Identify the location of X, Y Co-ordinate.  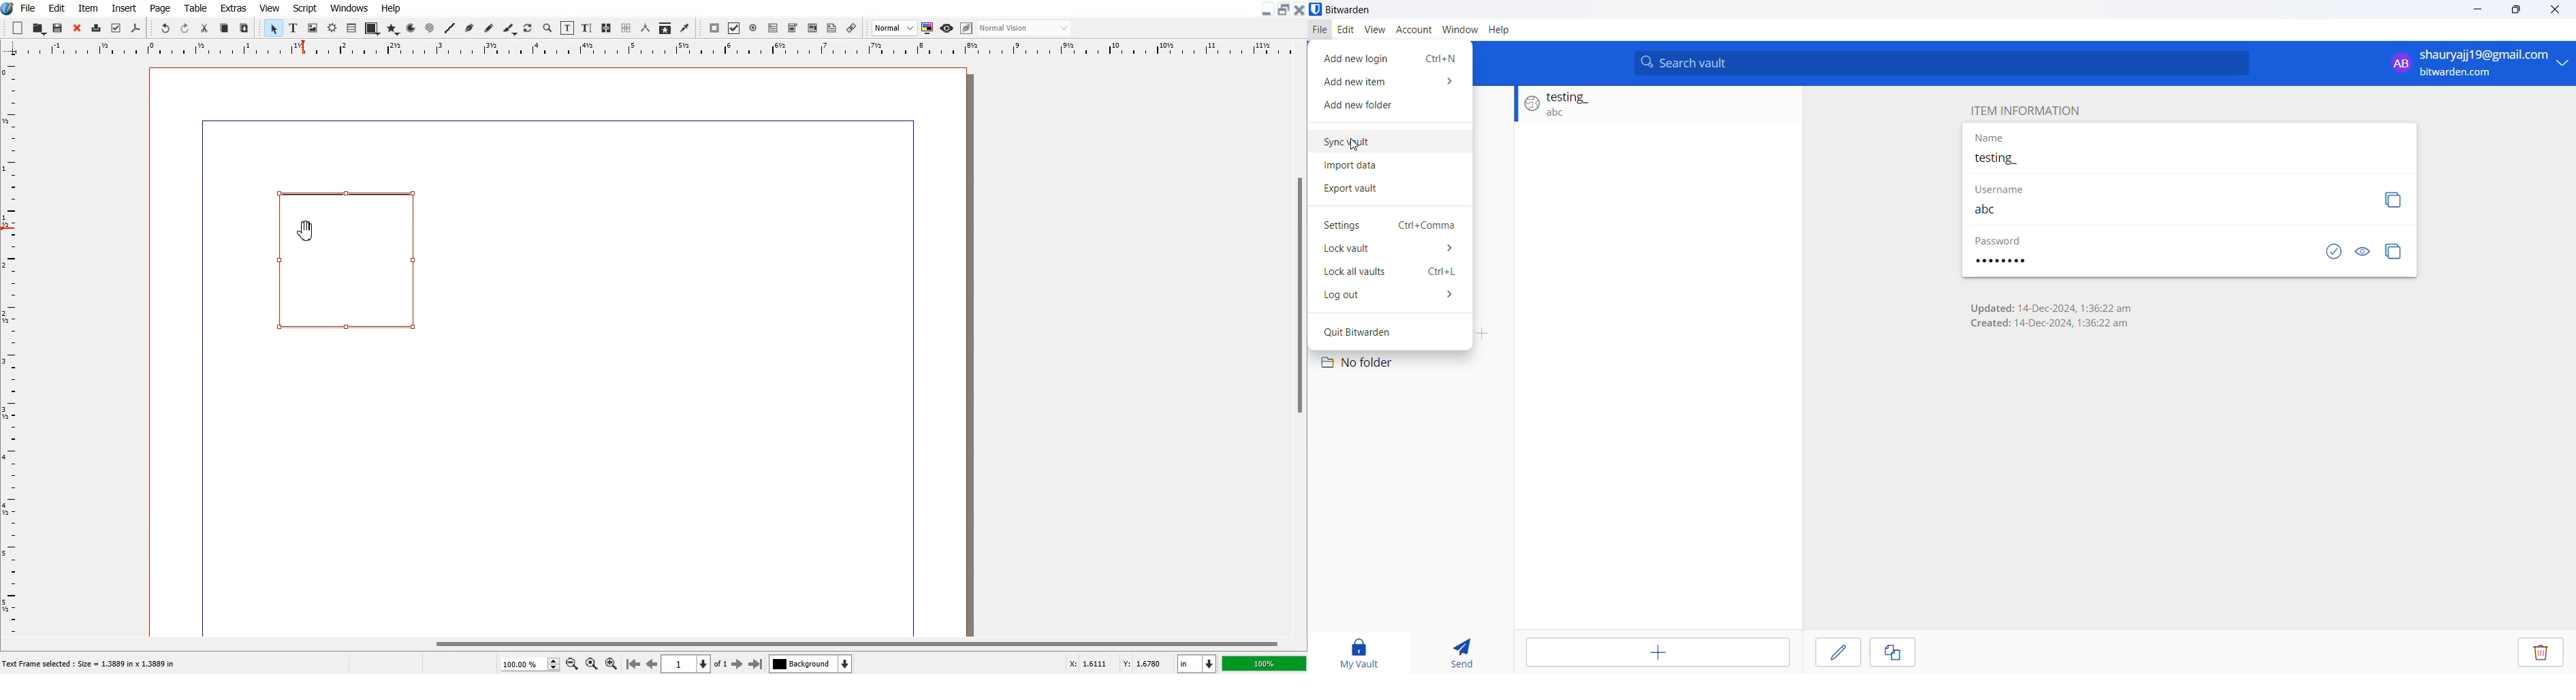
(1115, 664).